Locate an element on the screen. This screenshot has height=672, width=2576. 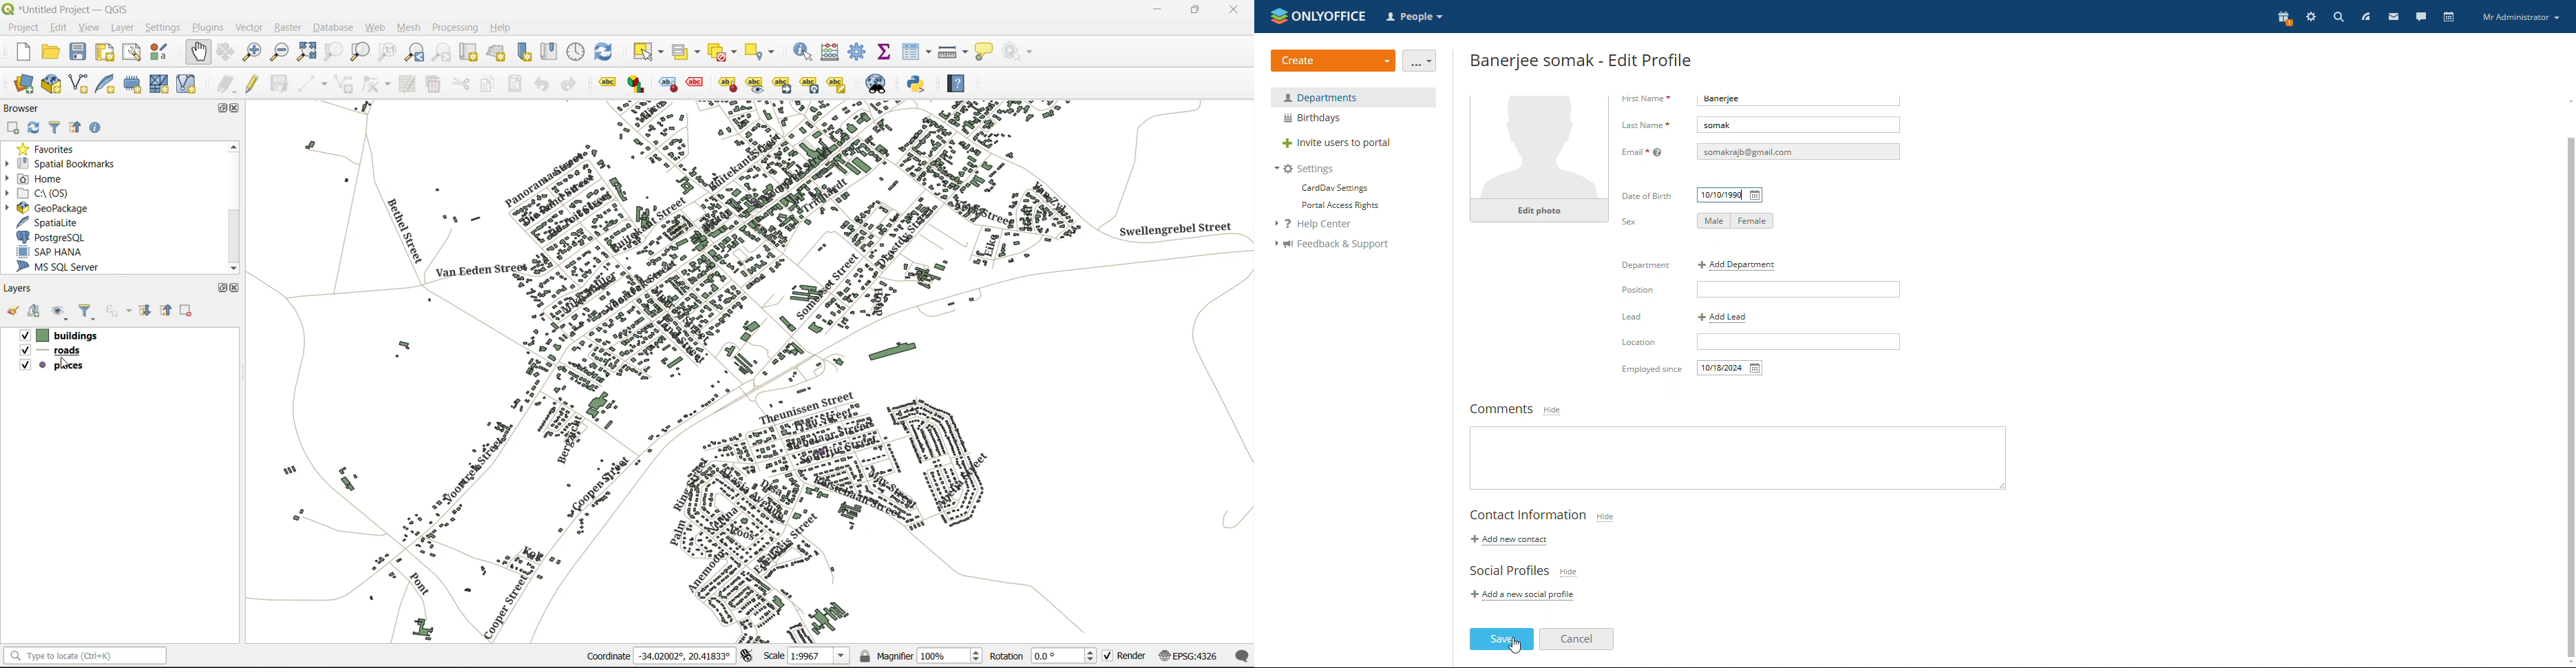
filter by expression is located at coordinates (118, 311).